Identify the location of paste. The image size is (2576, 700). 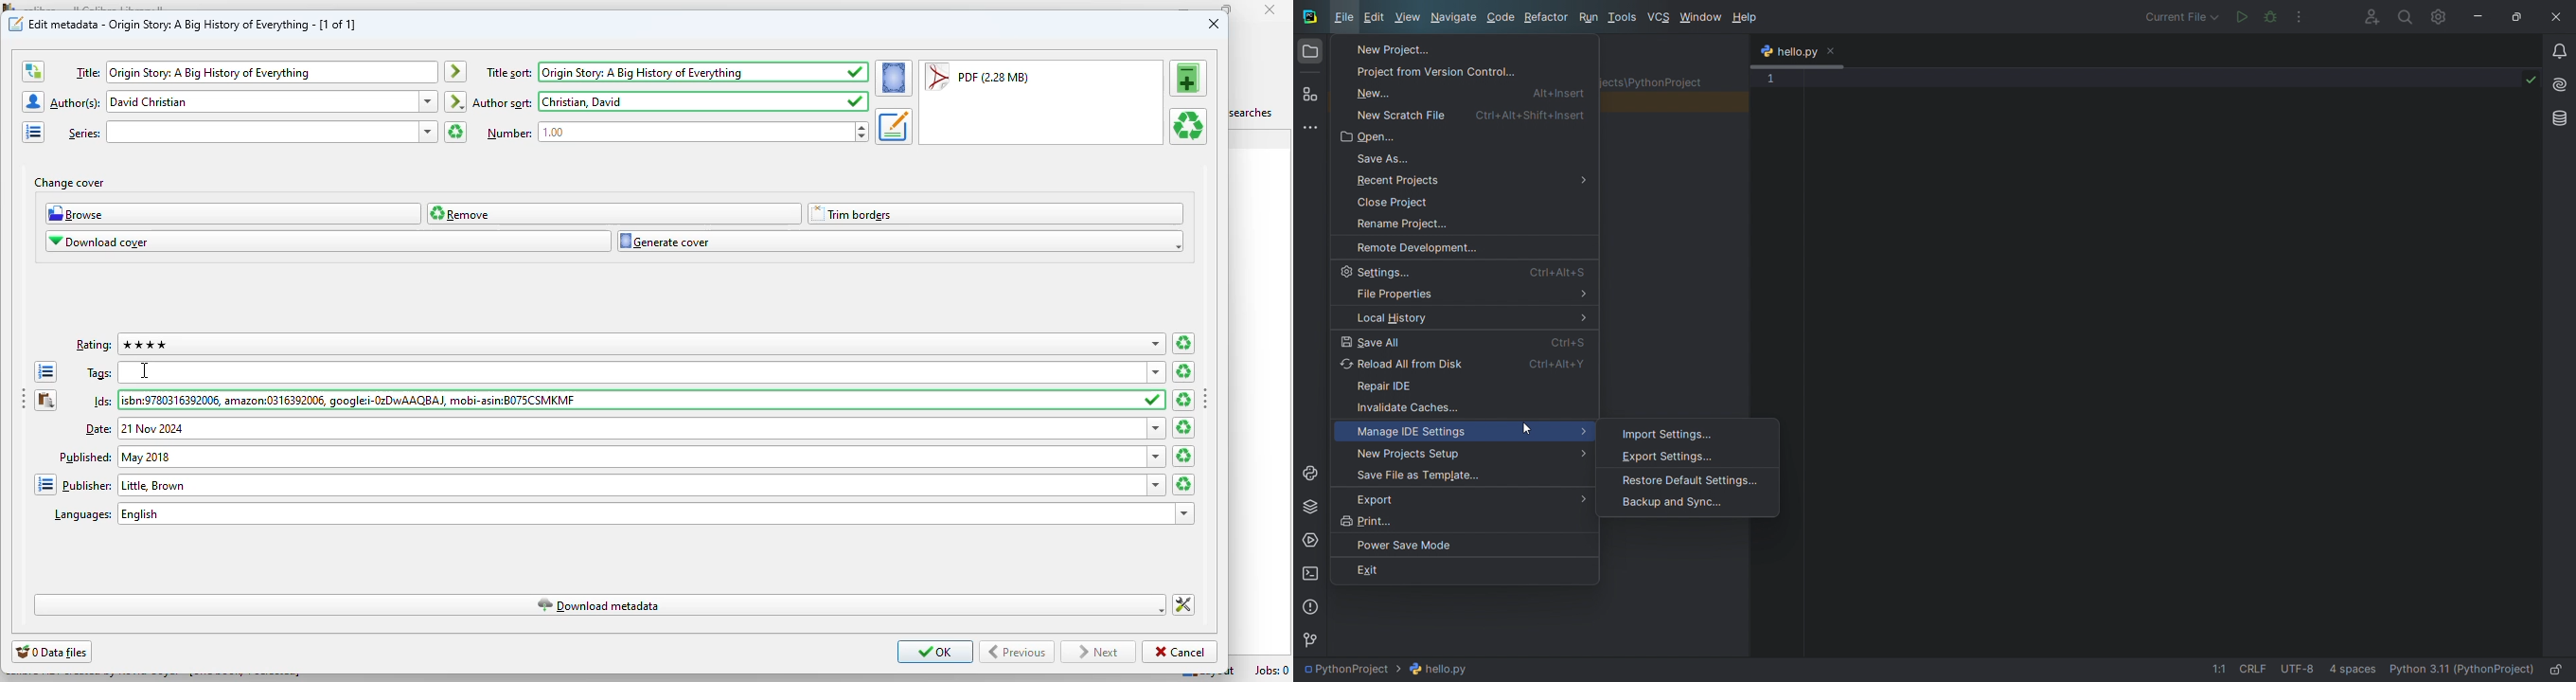
(44, 400).